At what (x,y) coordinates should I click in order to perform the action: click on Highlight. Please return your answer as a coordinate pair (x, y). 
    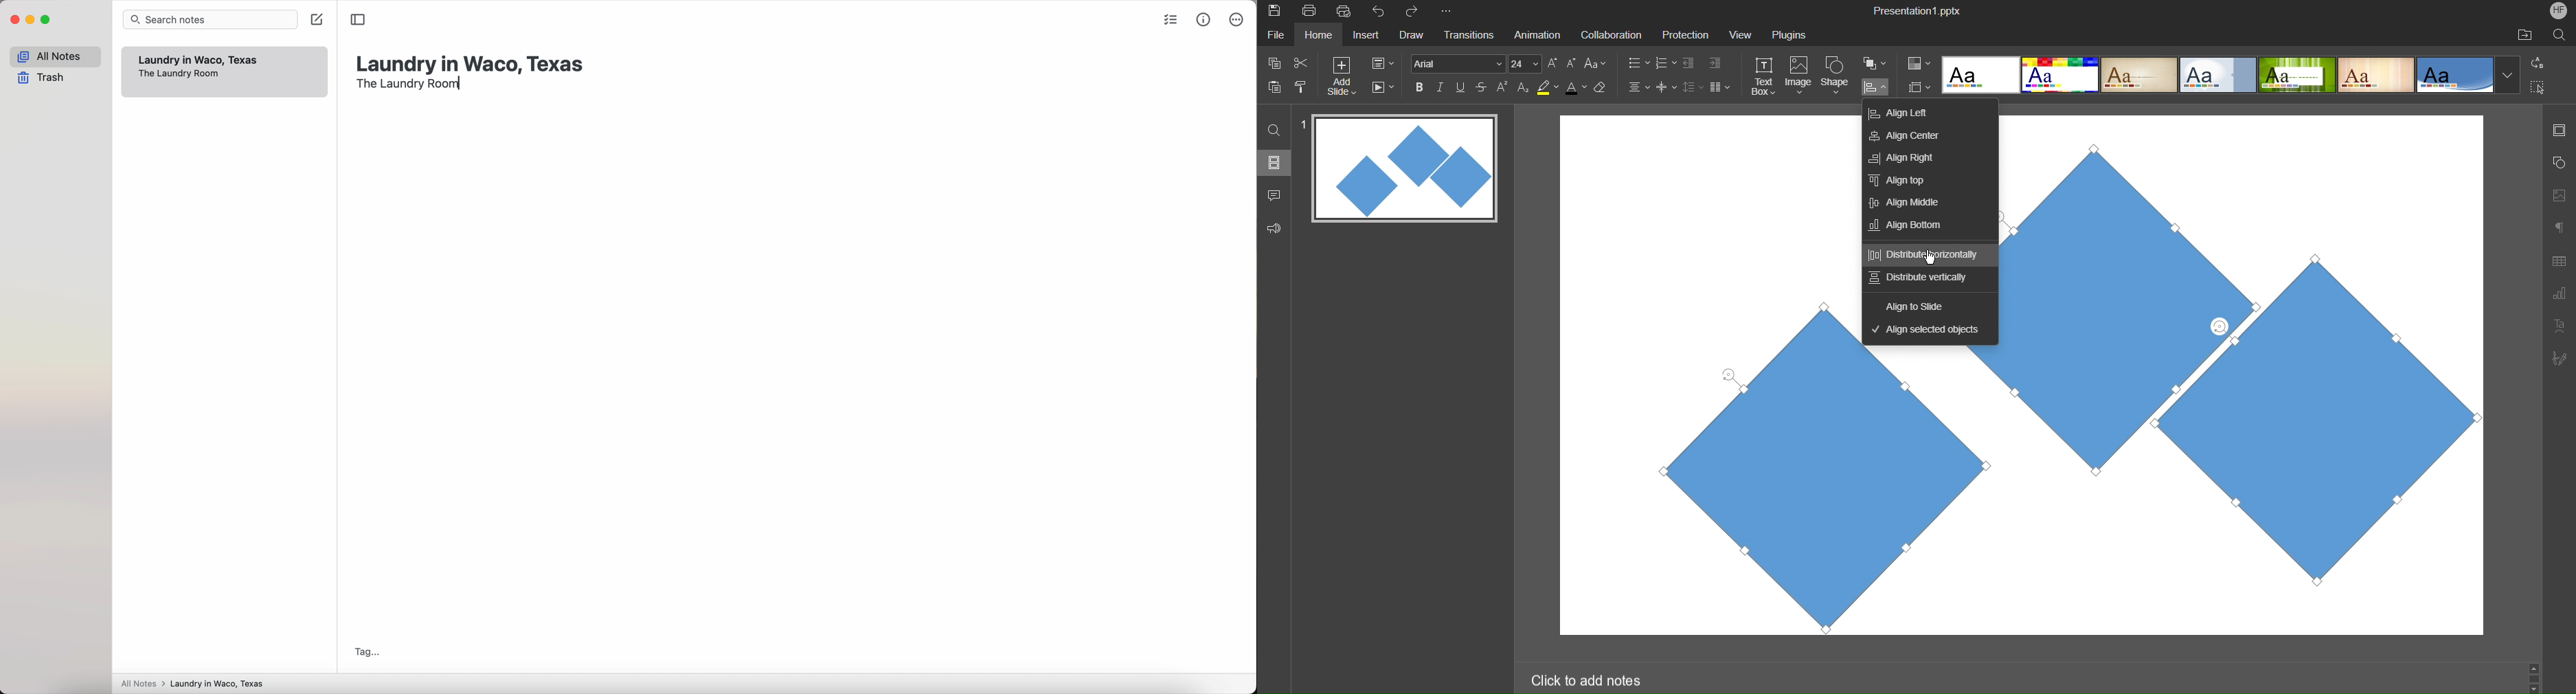
    Looking at the image, I should click on (1548, 87).